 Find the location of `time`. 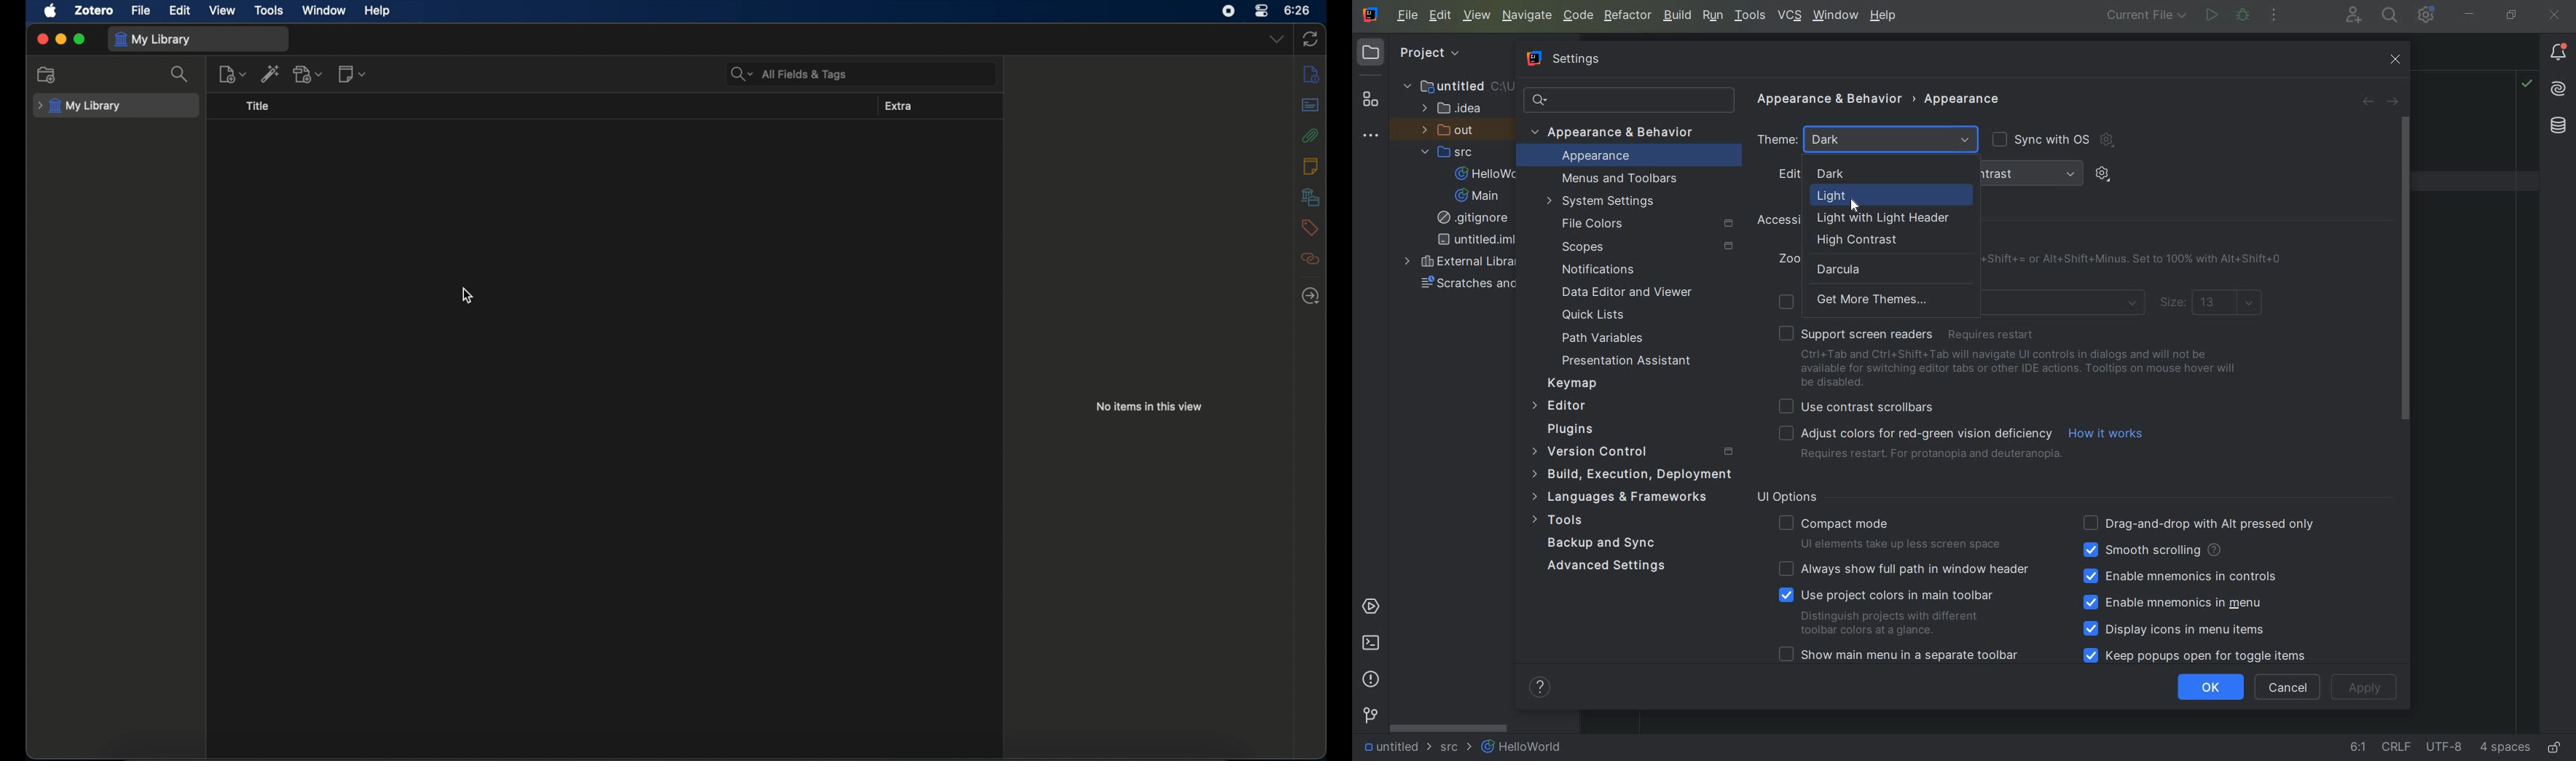

time is located at coordinates (1298, 9).